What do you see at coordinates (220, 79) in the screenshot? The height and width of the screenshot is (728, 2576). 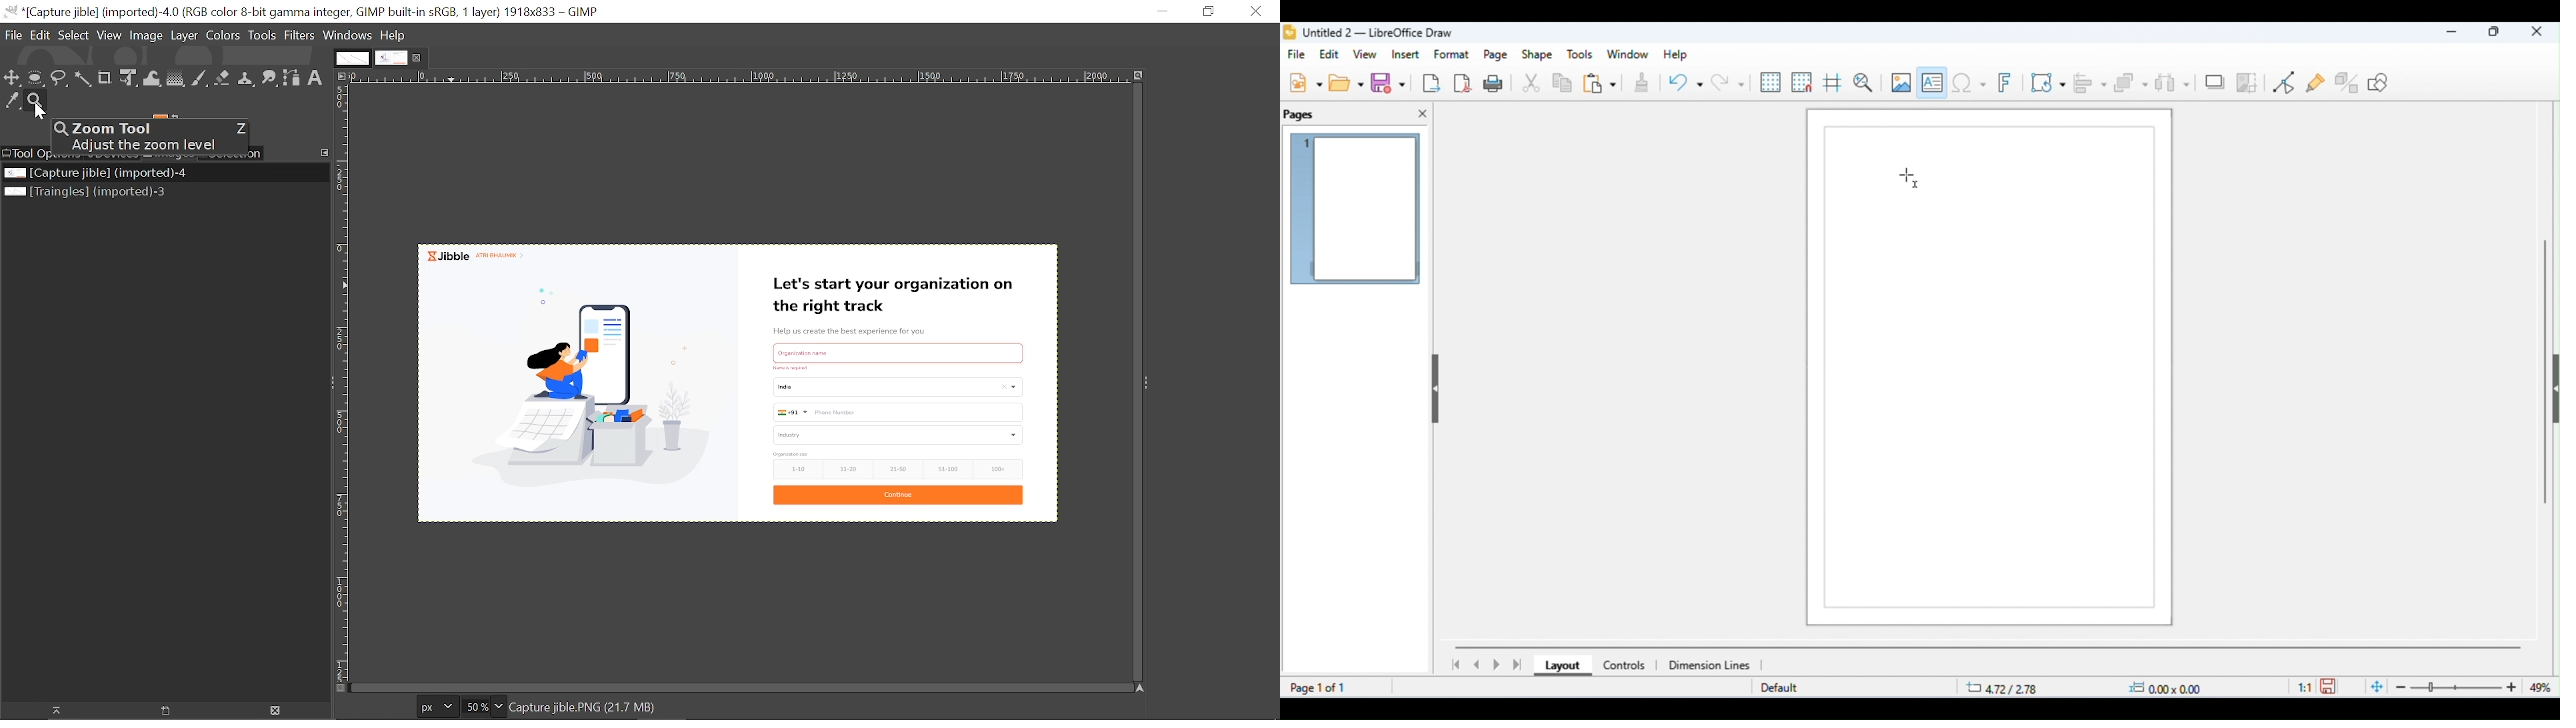 I see `Eraser tool` at bounding box center [220, 79].